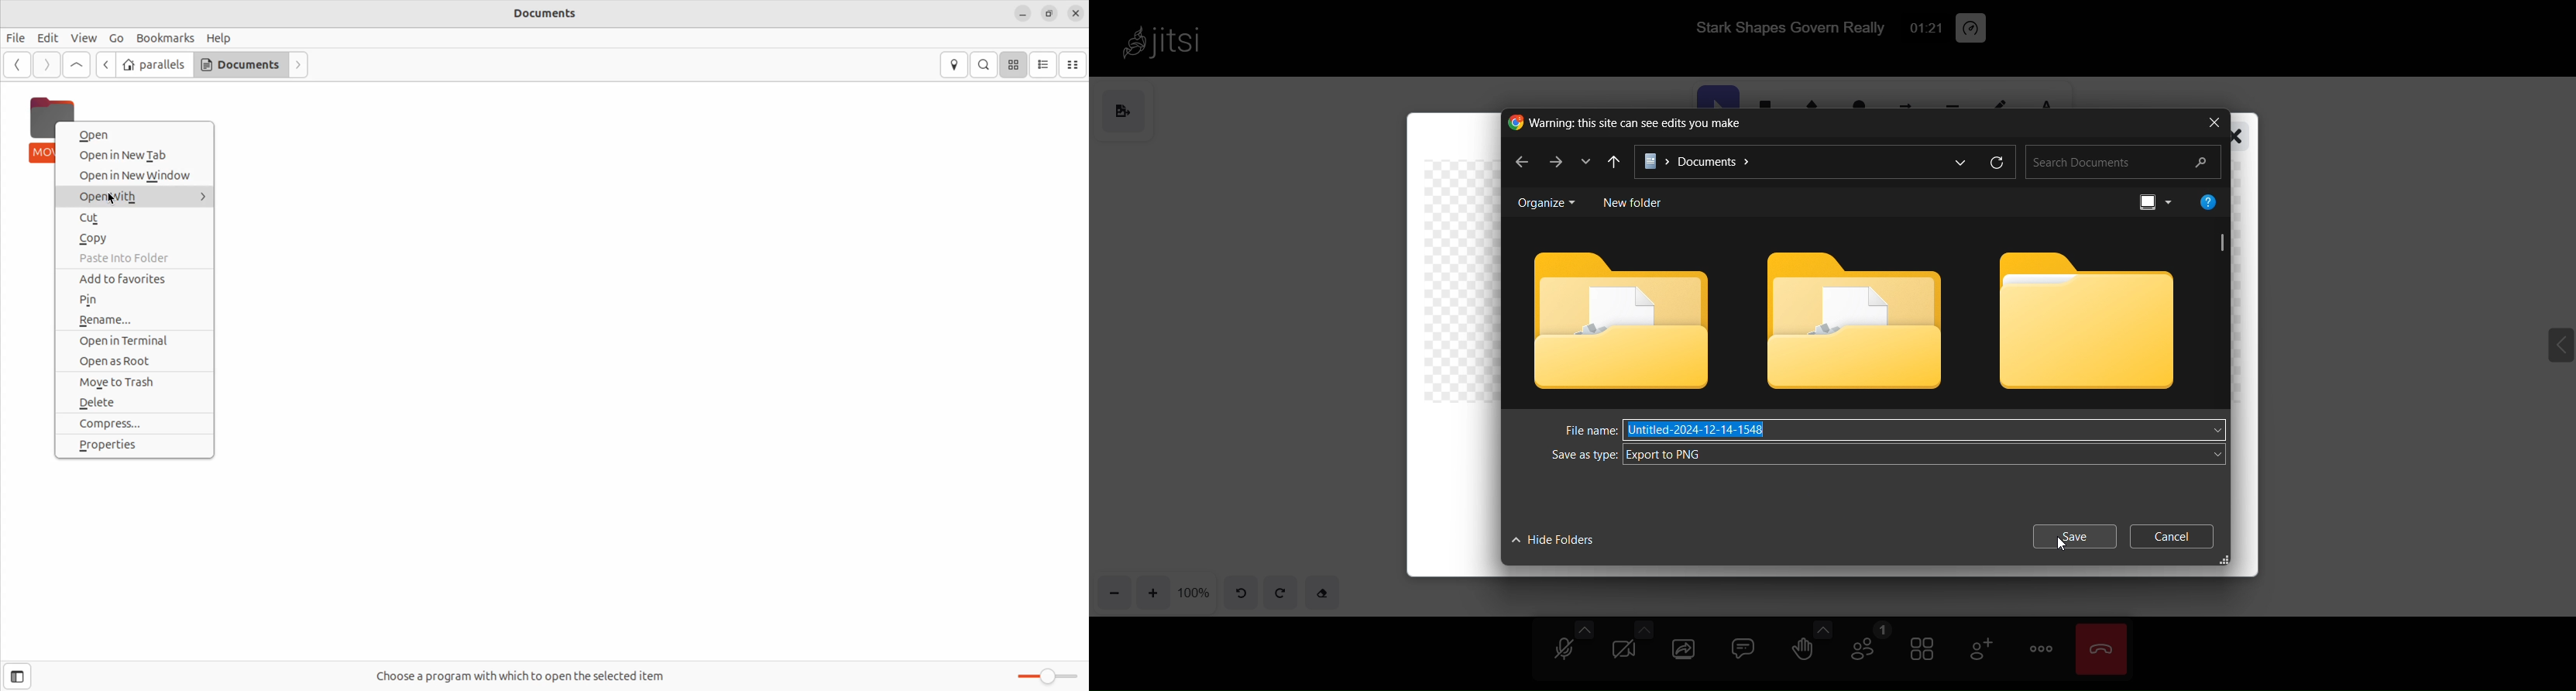 The width and height of the screenshot is (2576, 700). What do you see at coordinates (2217, 430) in the screenshot?
I see `dropdown` at bounding box center [2217, 430].